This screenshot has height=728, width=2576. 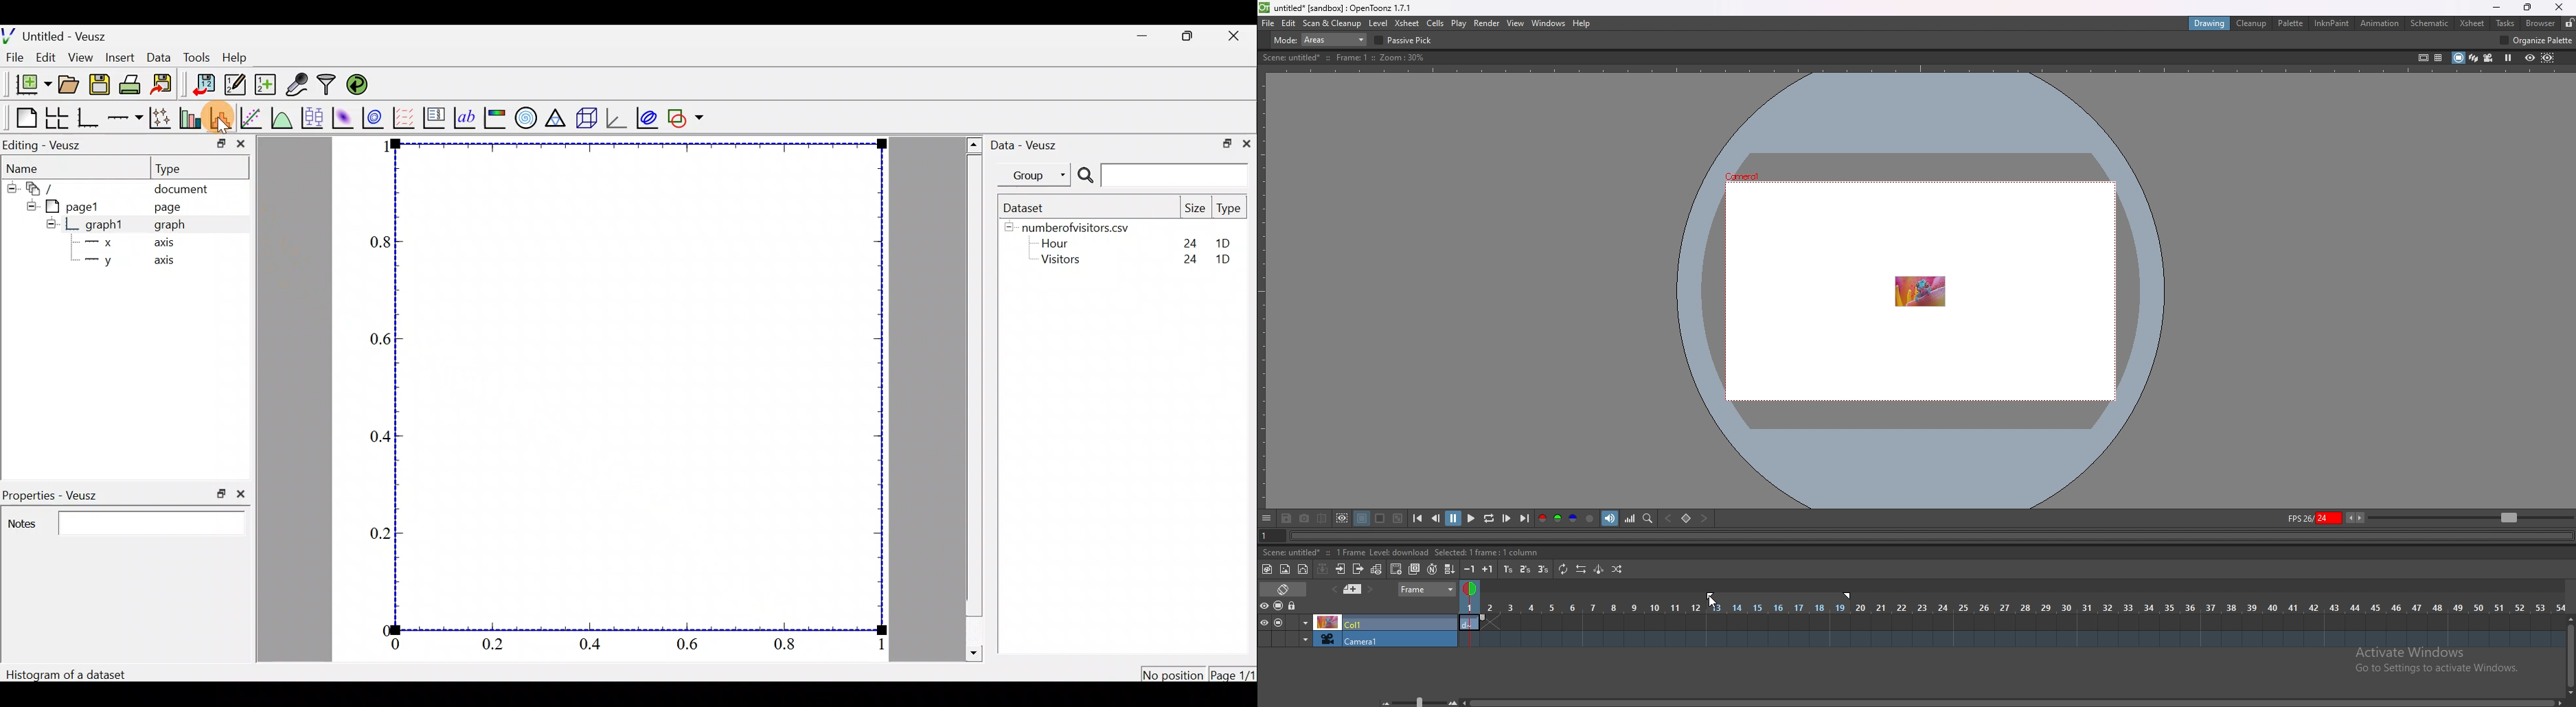 I want to click on polar graph, so click(x=527, y=119).